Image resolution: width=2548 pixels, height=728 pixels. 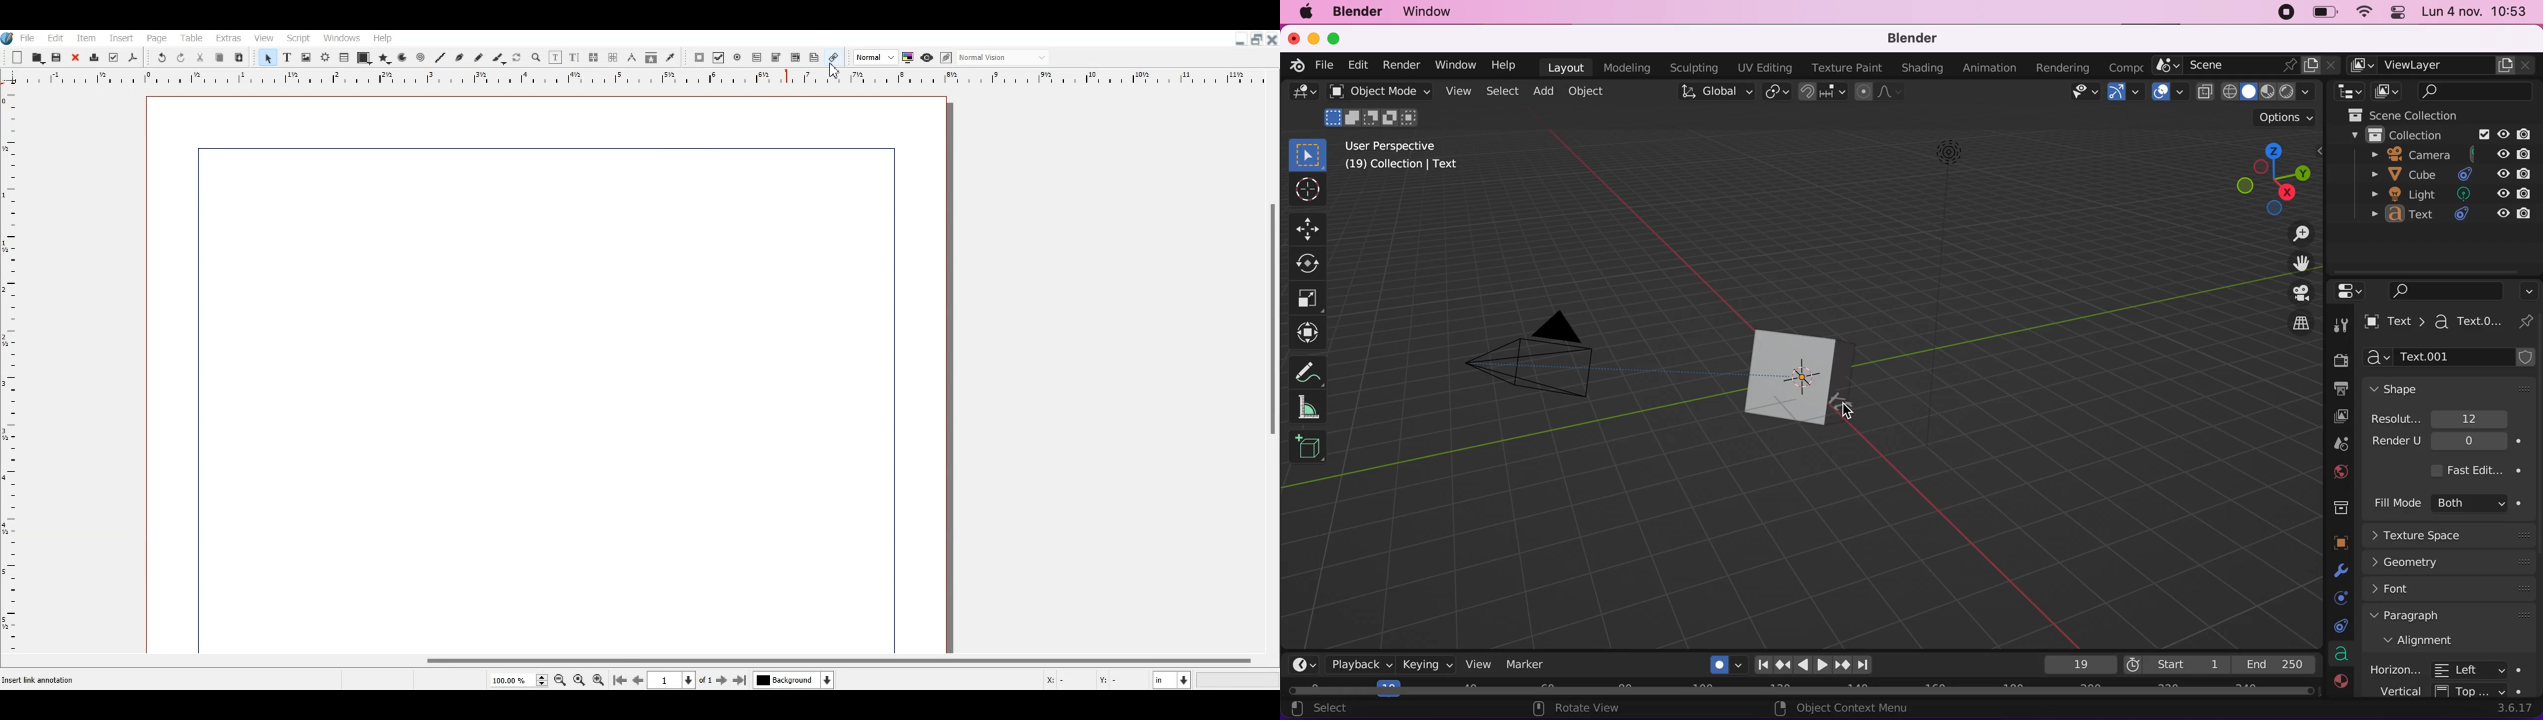 I want to click on Go to next page, so click(x=723, y=680).